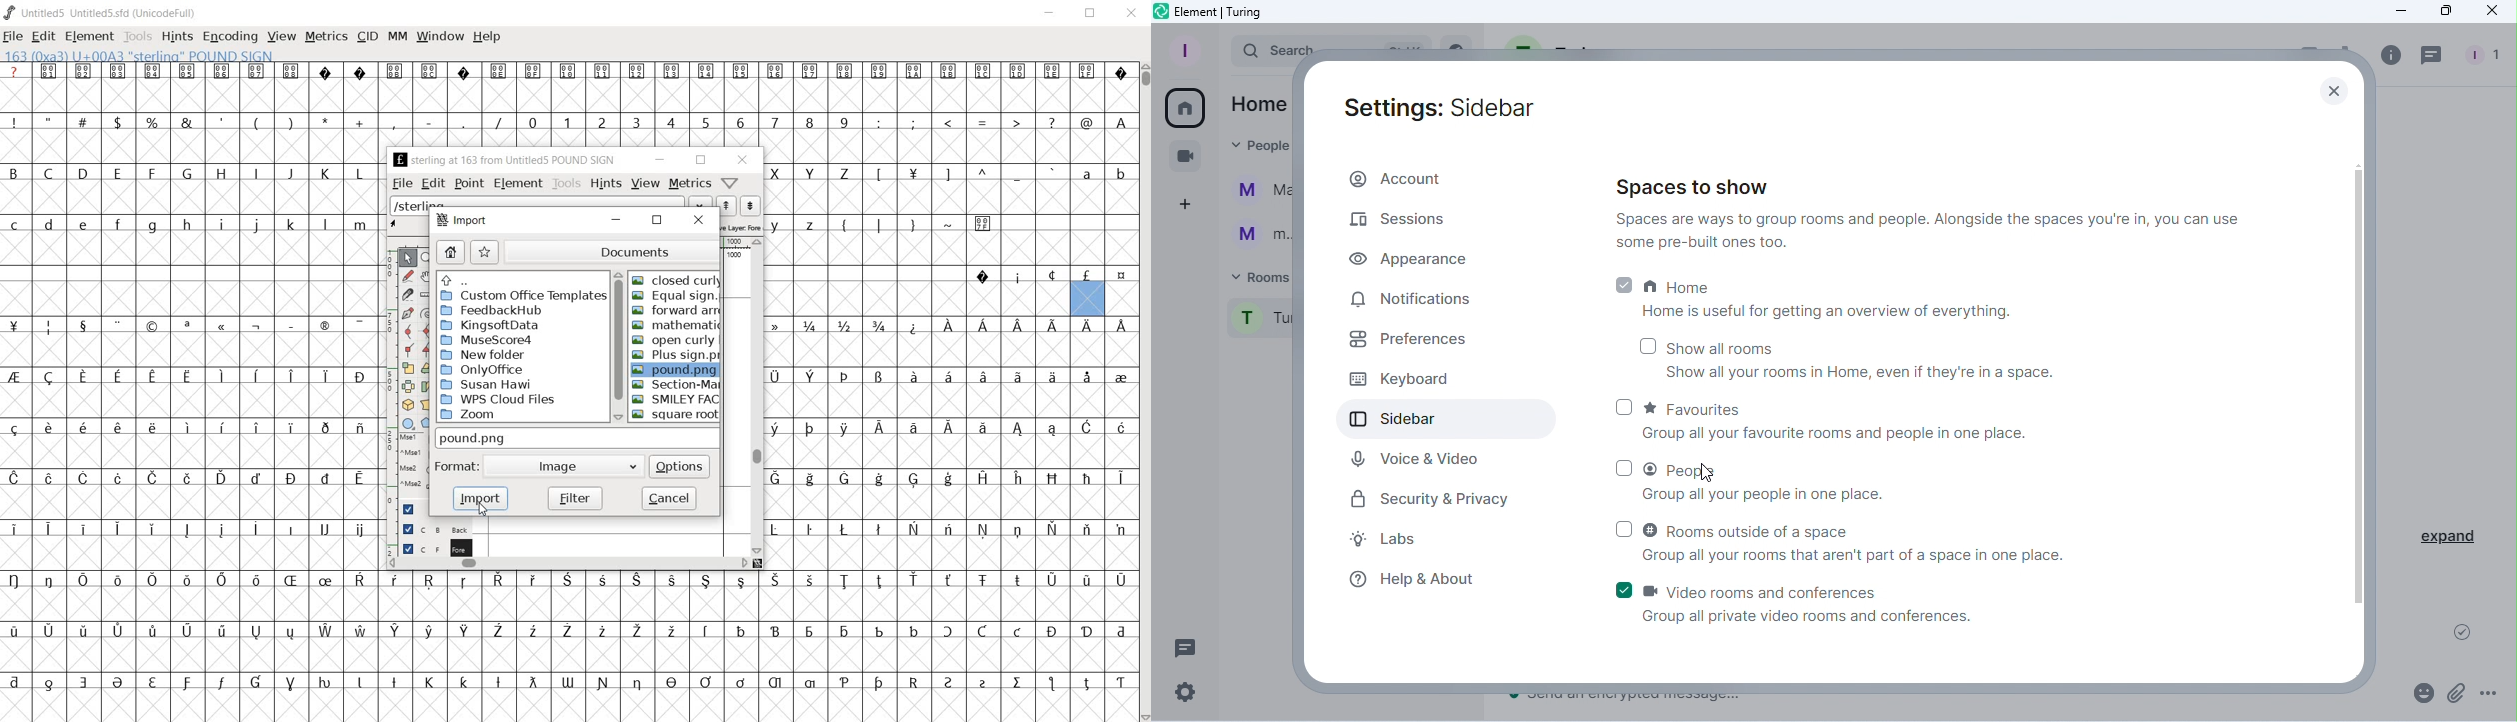 Image resolution: width=2520 pixels, height=728 pixels. Describe the element at coordinates (777, 684) in the screenshot. I see `Symbol` at that location.